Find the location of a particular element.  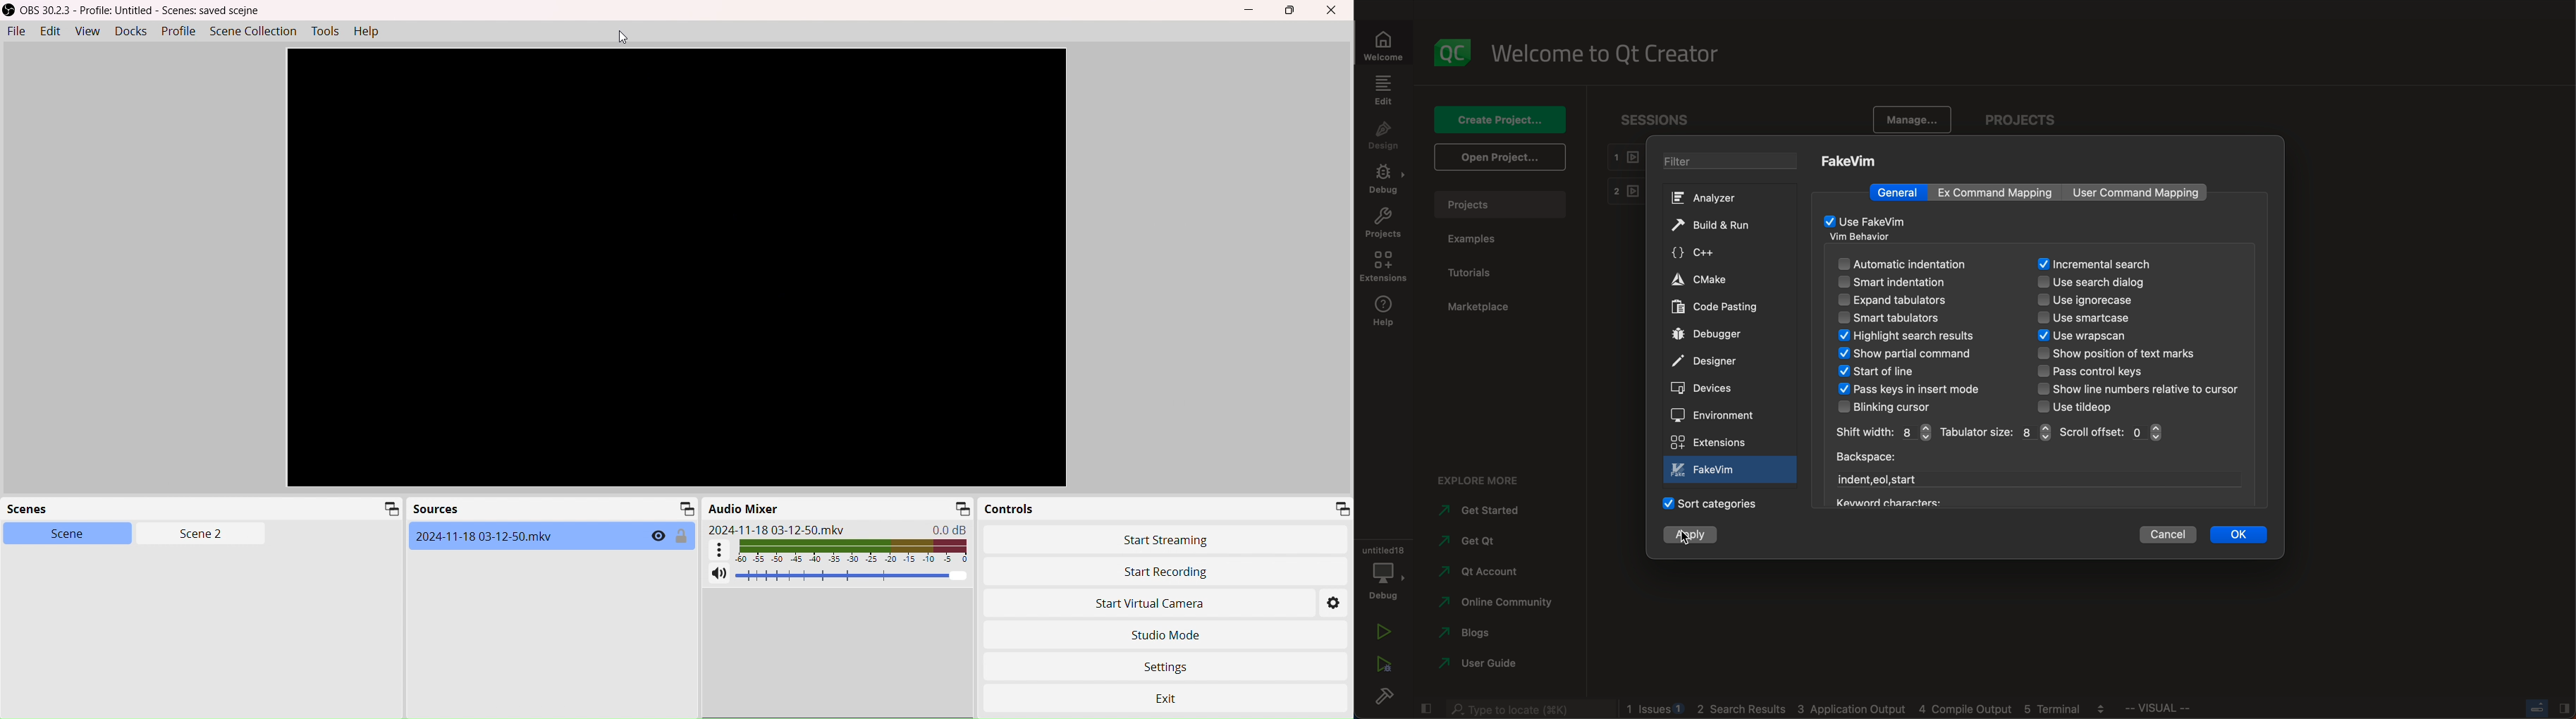

Controls is located at coordinates (1012, 509).